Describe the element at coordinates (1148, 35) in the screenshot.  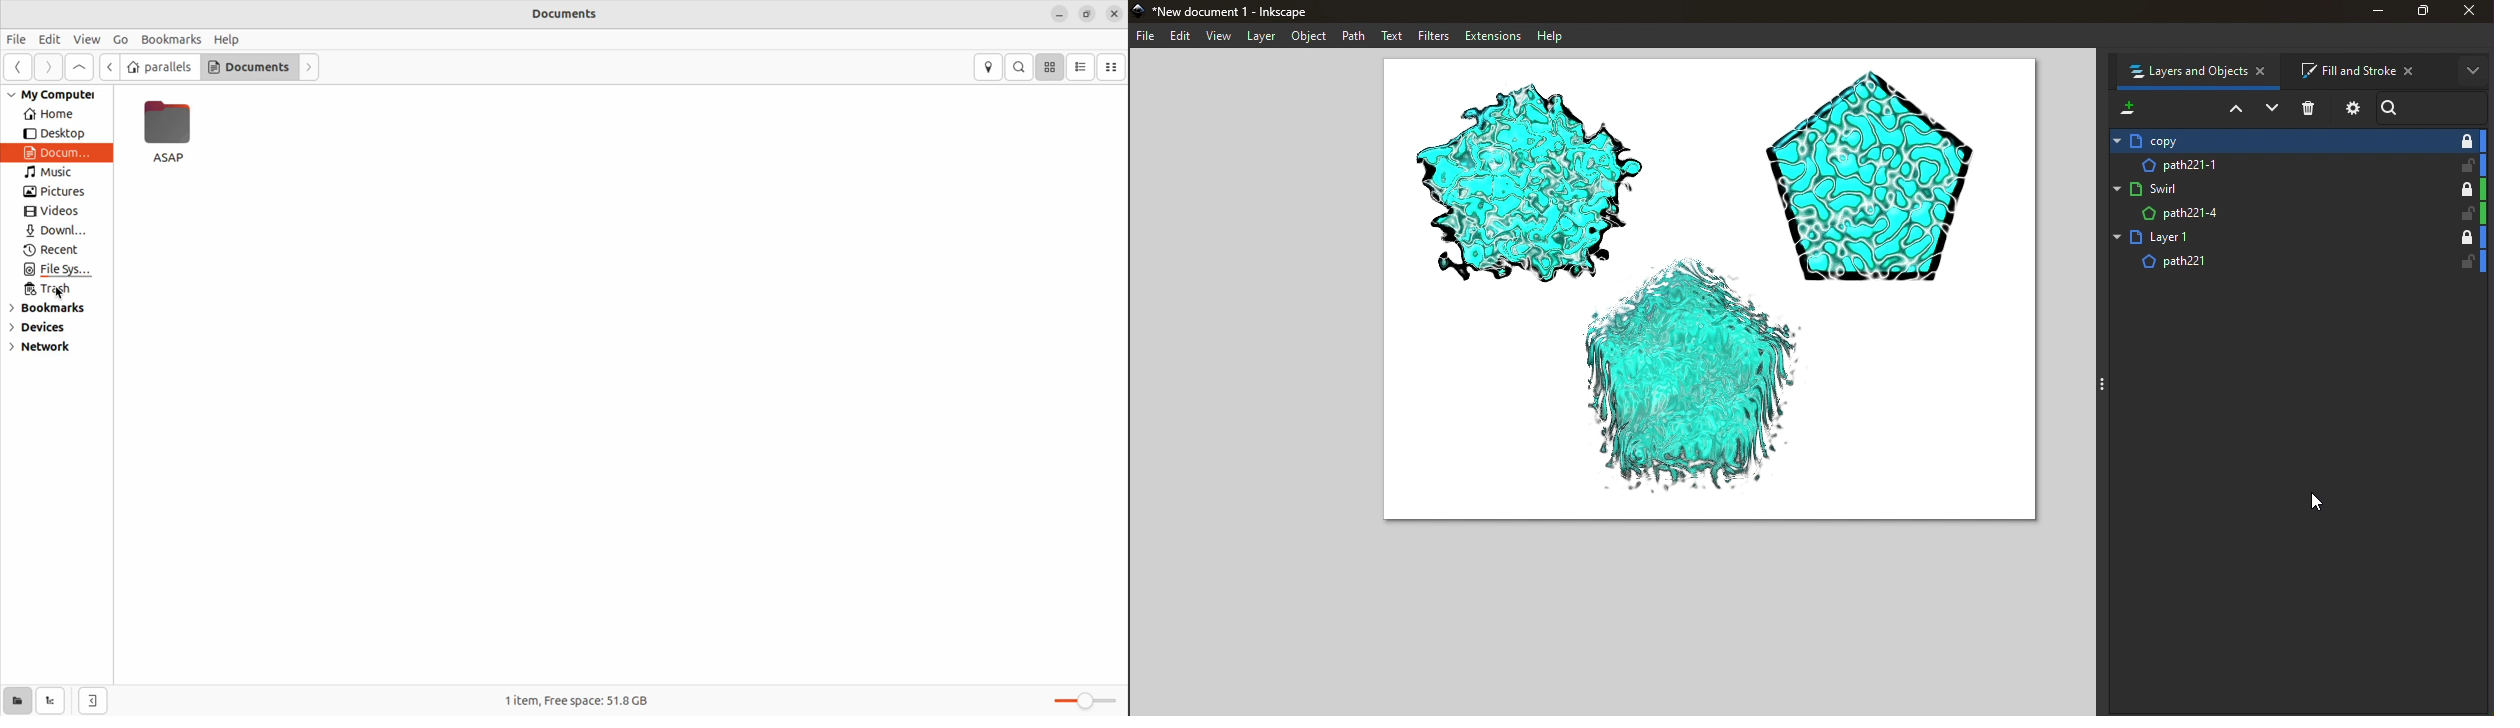
I see `File` at that location.